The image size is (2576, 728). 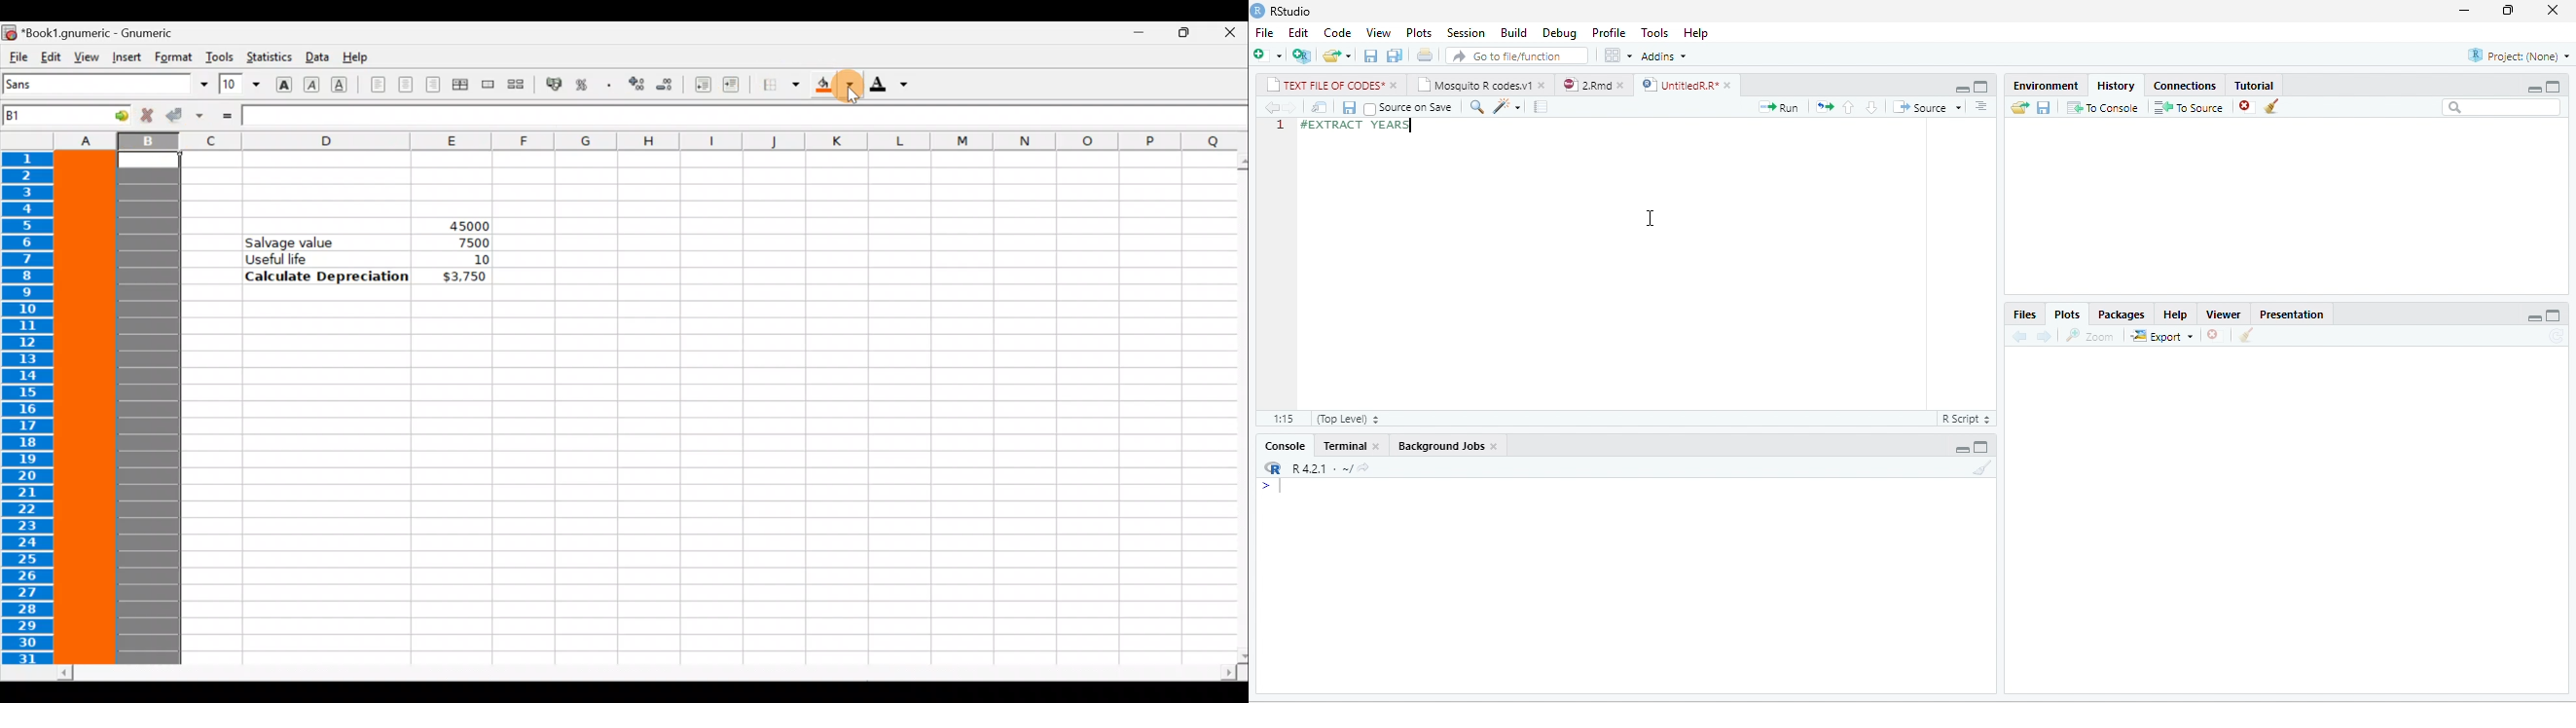 What do you see at coordinates (2122, 314) in the screenshot?
I see `Packages` at bounding box center [2122, 314].